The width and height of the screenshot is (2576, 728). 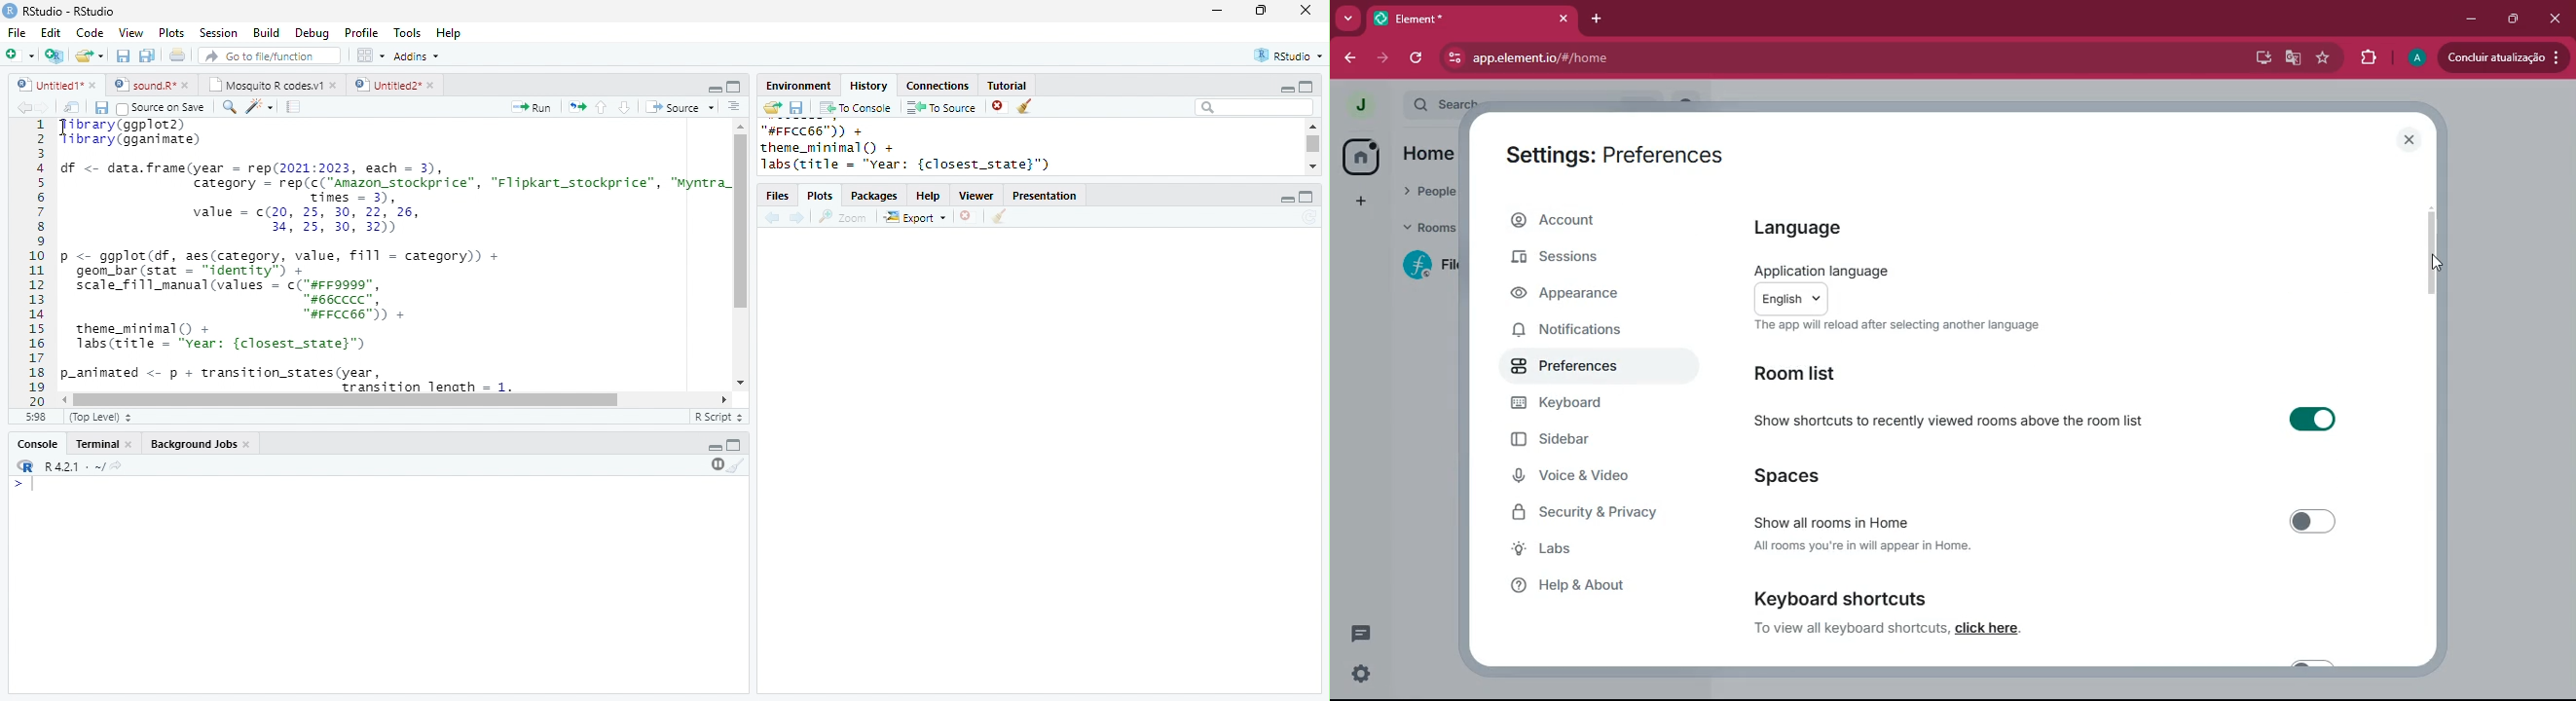 I want to click on A, so click(x=2415, y=56).